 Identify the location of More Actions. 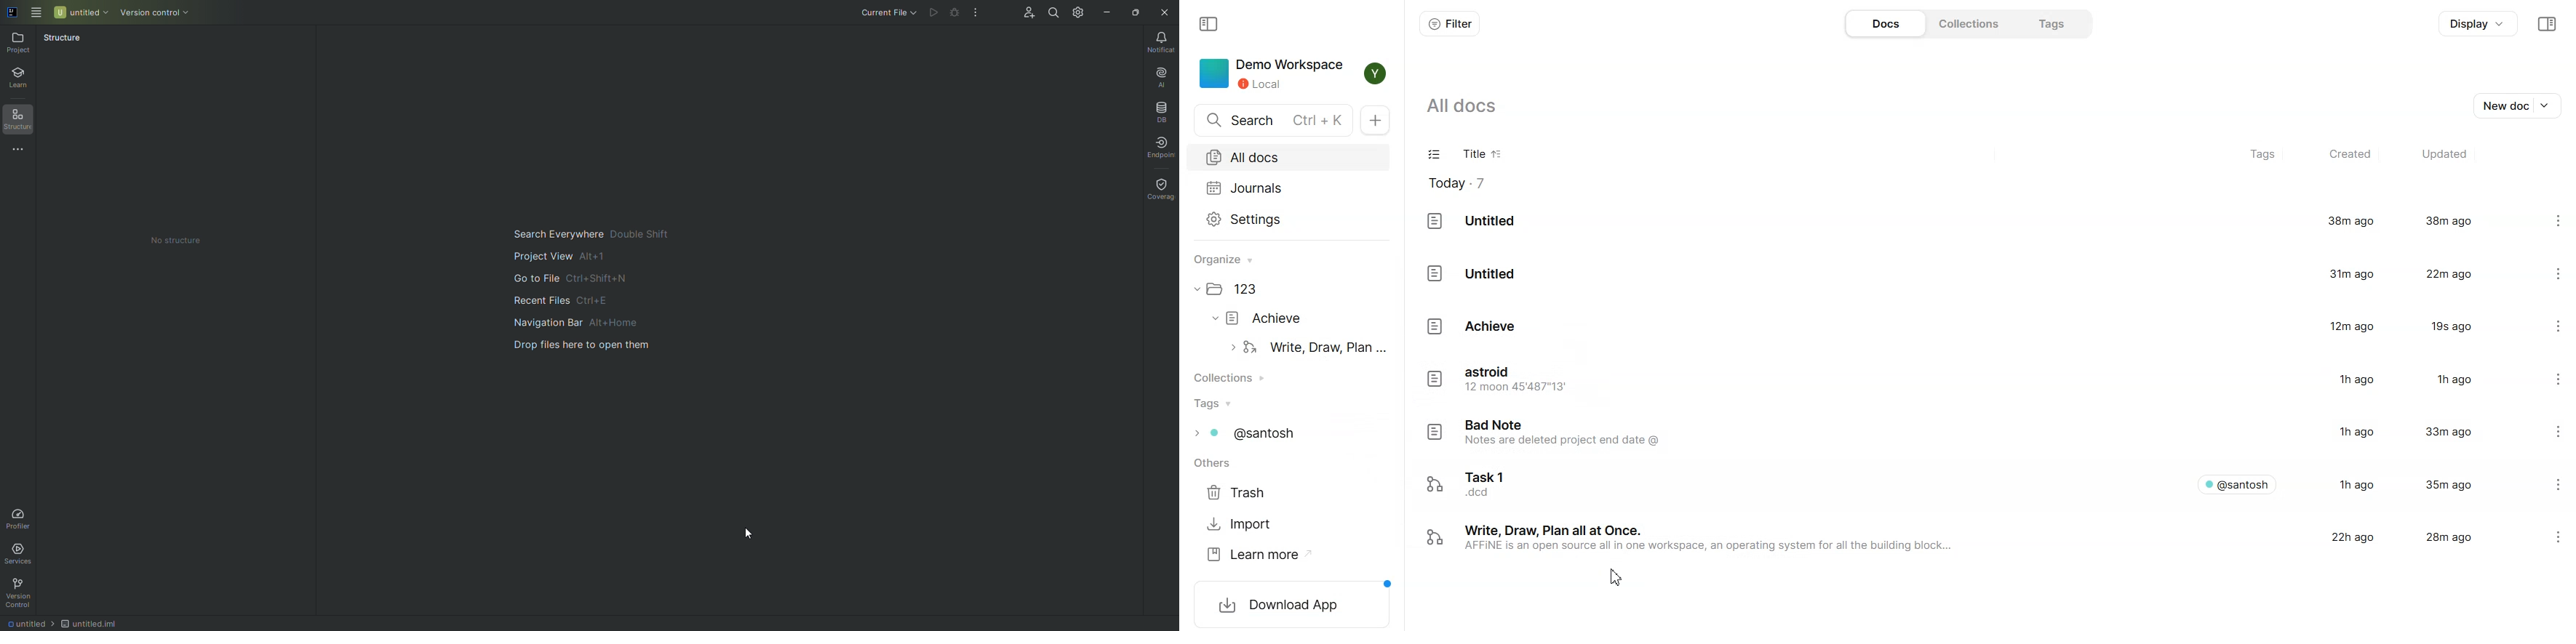
(977, 14).